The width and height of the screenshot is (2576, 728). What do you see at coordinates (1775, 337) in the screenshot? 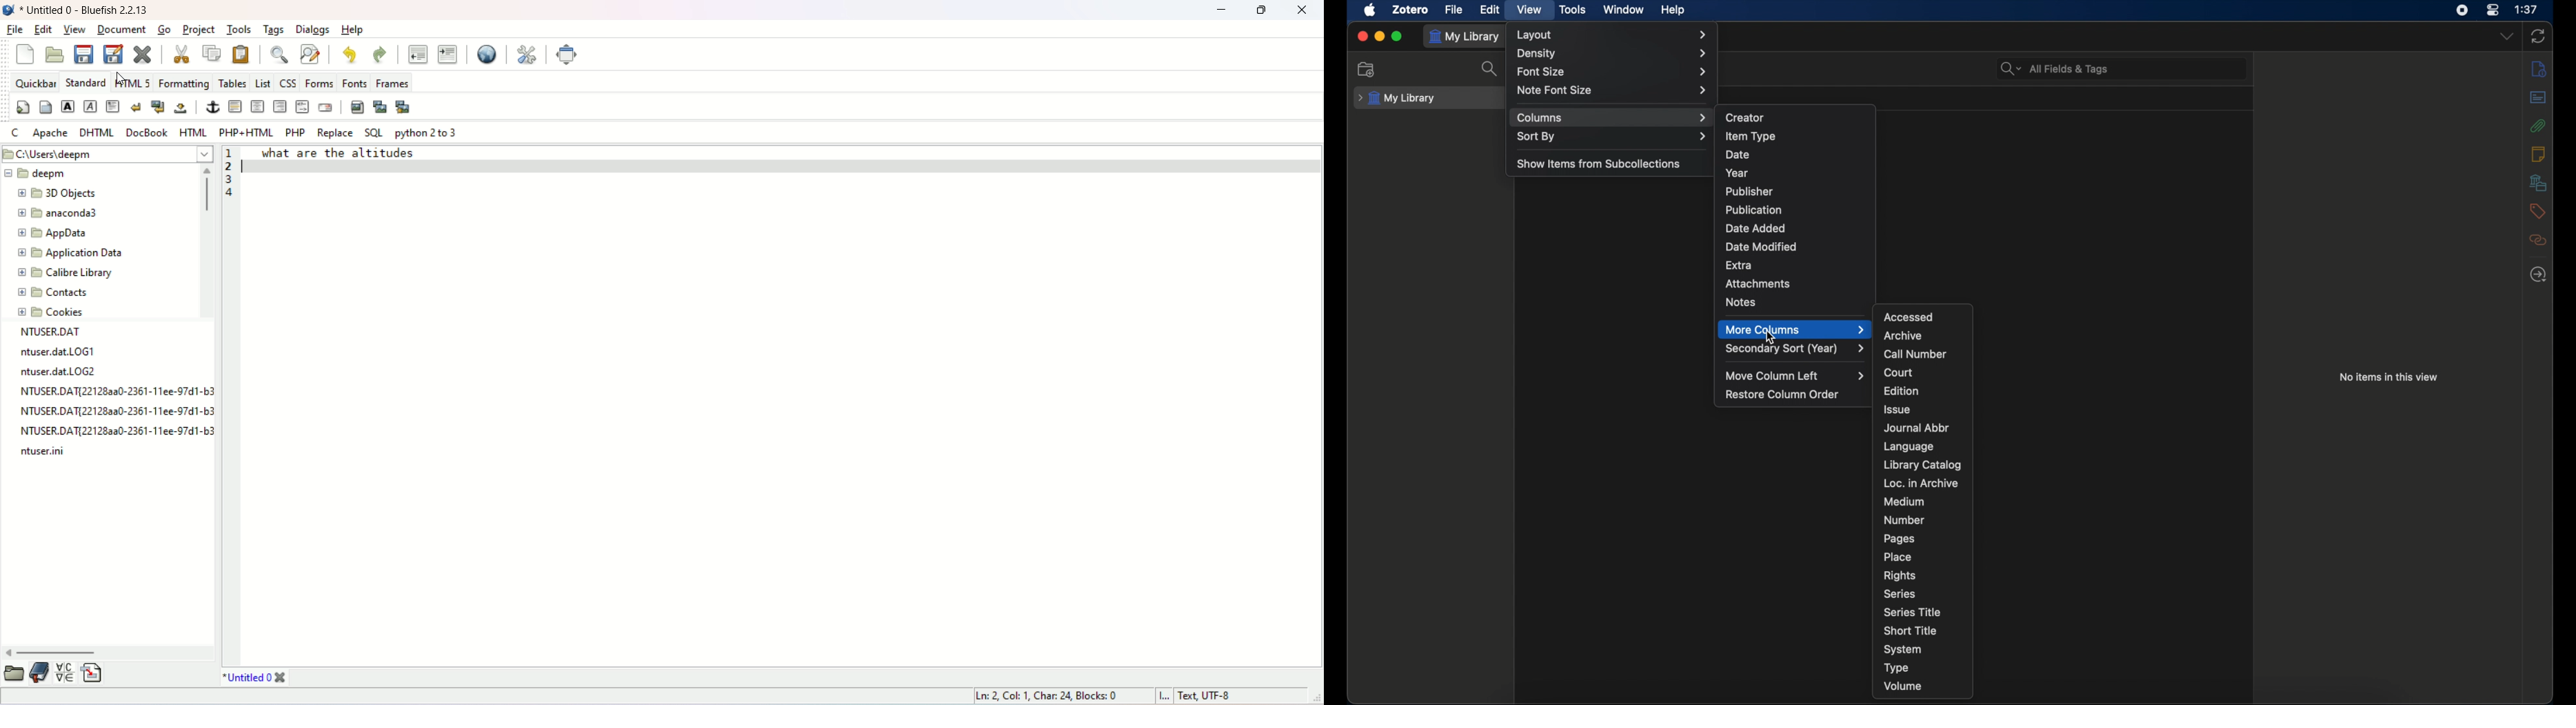
I see `Cursor` at bounding box center [1775, 337].